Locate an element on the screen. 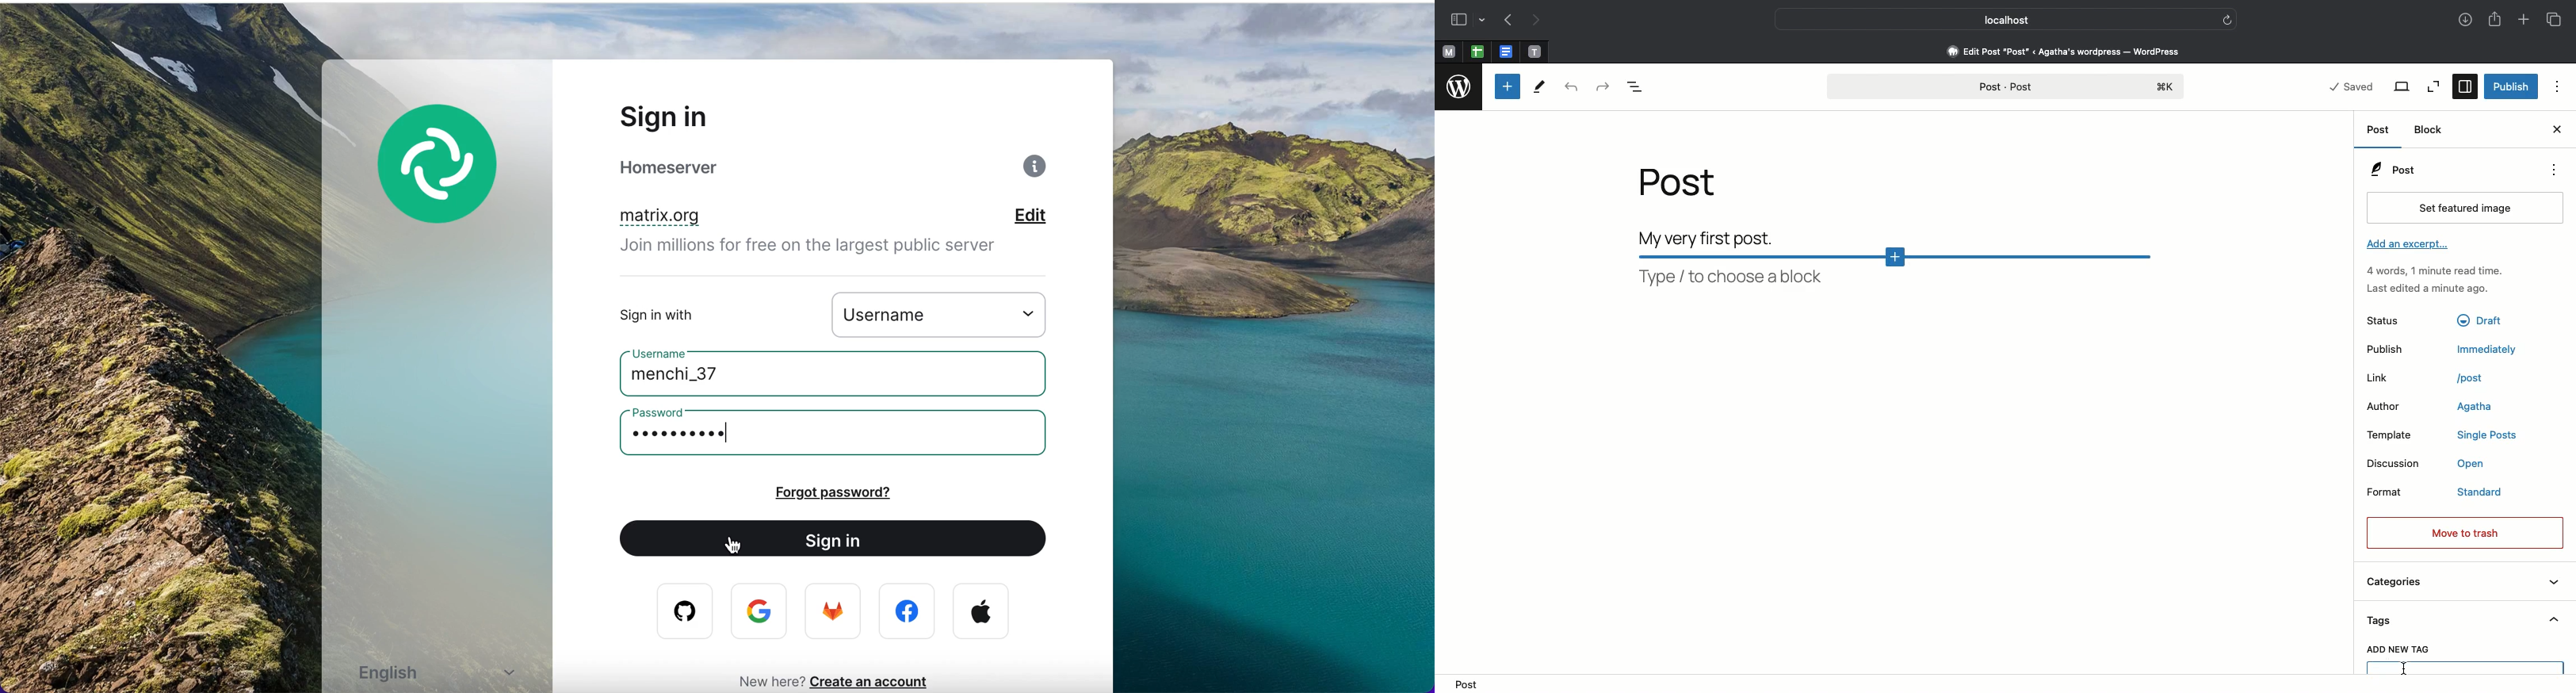 The width and height of the screenshot is (2576, 700). info is located at coordinates (1037, 170).